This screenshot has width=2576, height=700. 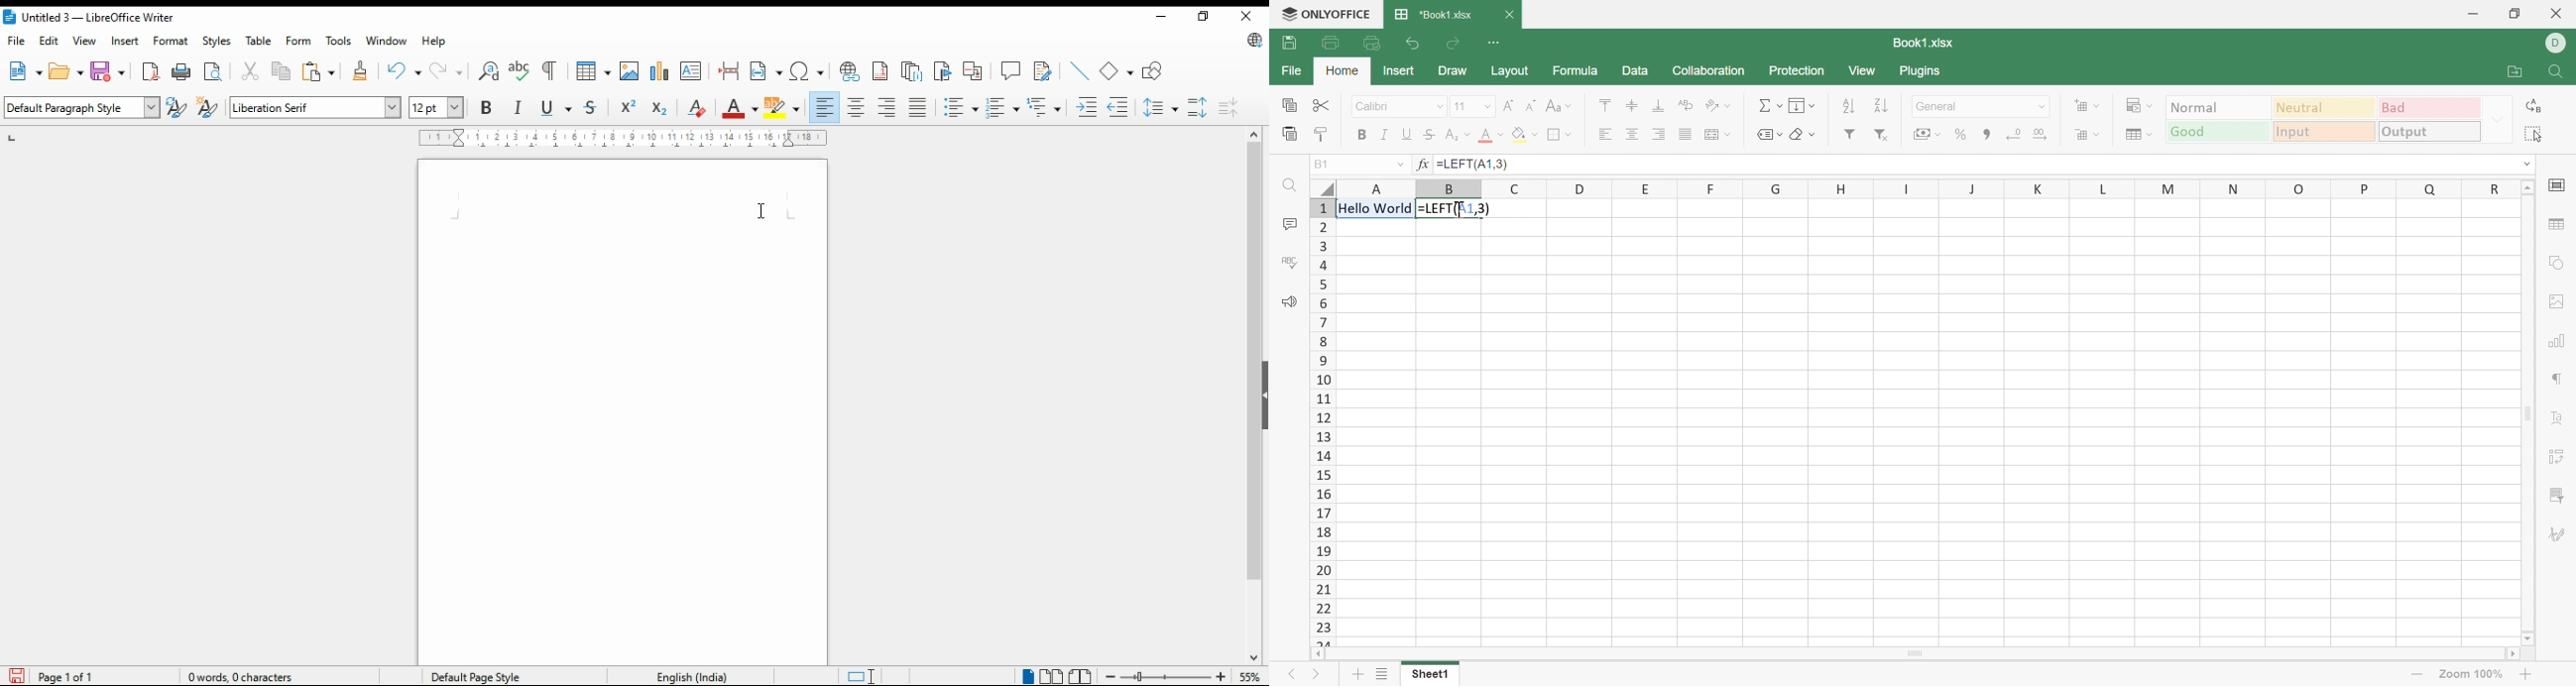 I want to click on insert special character, so click(x=806, y=71).